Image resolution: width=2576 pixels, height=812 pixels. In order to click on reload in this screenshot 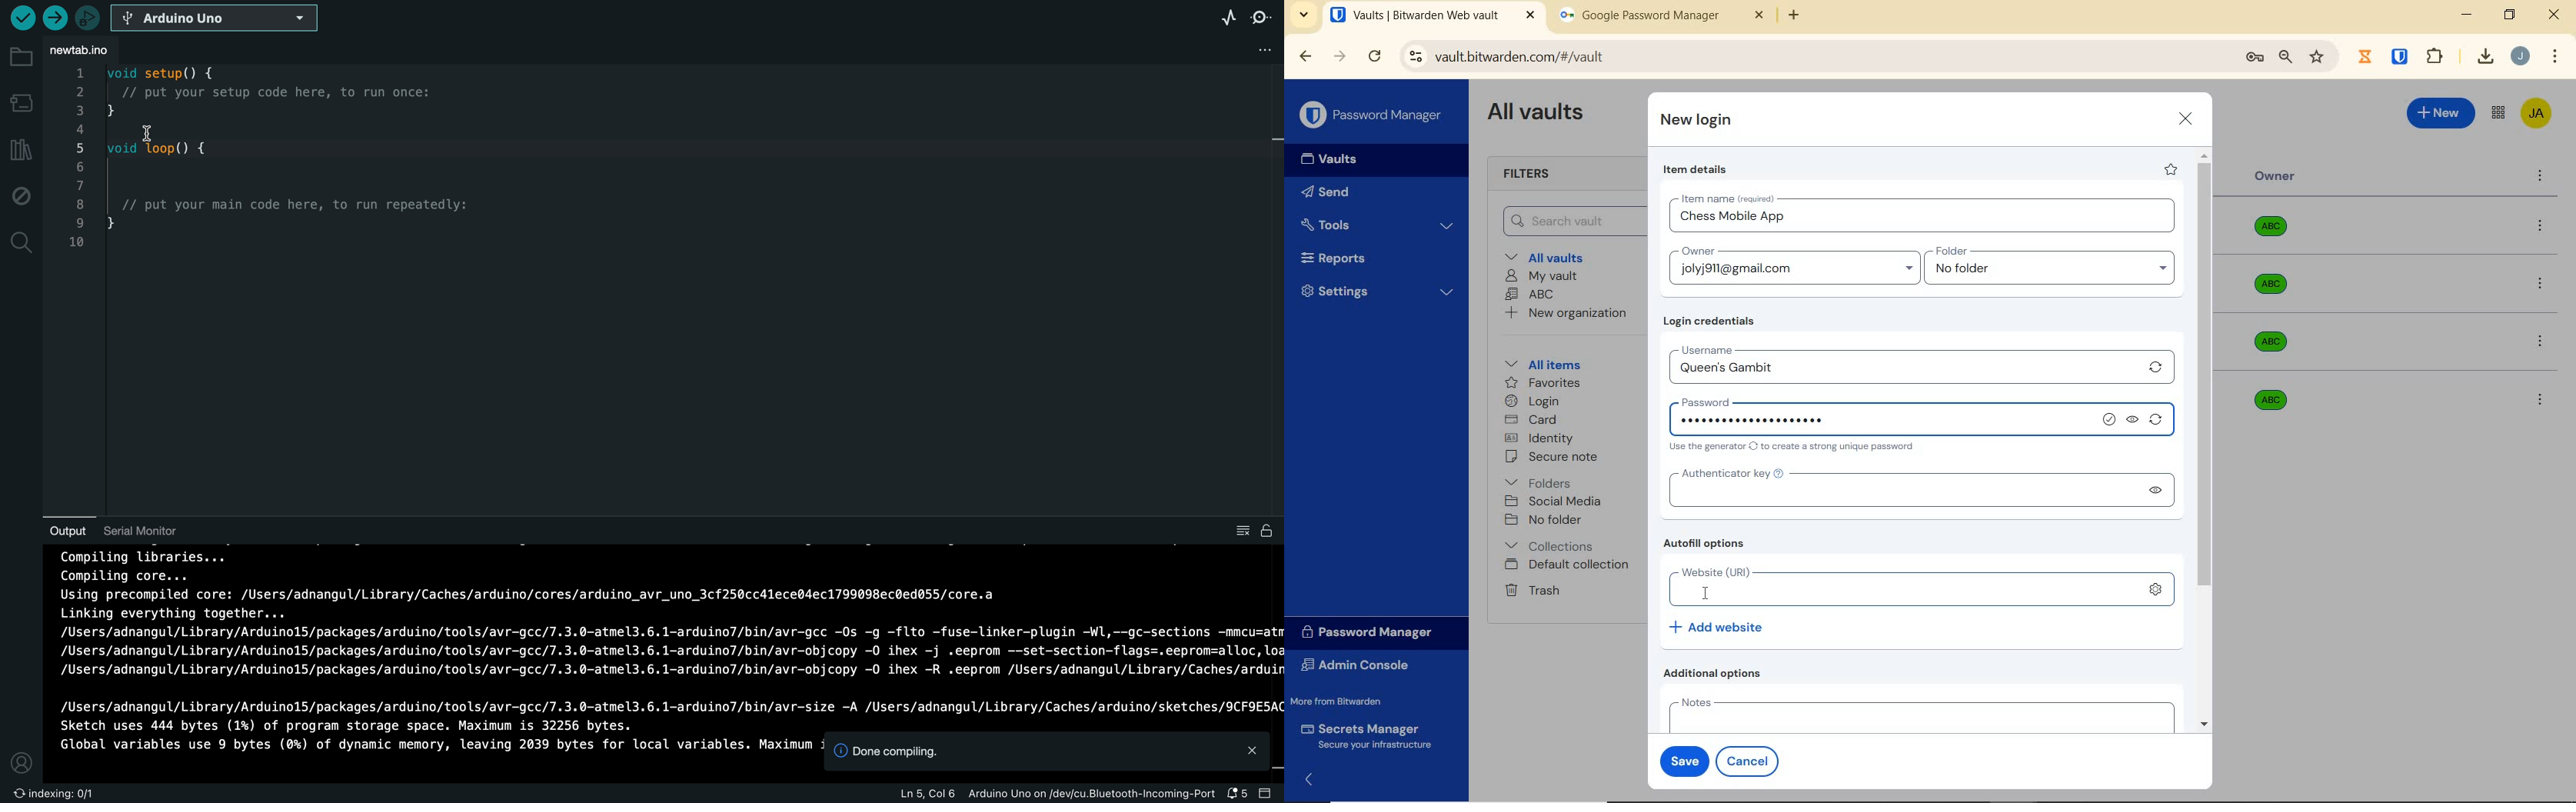, I will do `click(1374, 58)`.